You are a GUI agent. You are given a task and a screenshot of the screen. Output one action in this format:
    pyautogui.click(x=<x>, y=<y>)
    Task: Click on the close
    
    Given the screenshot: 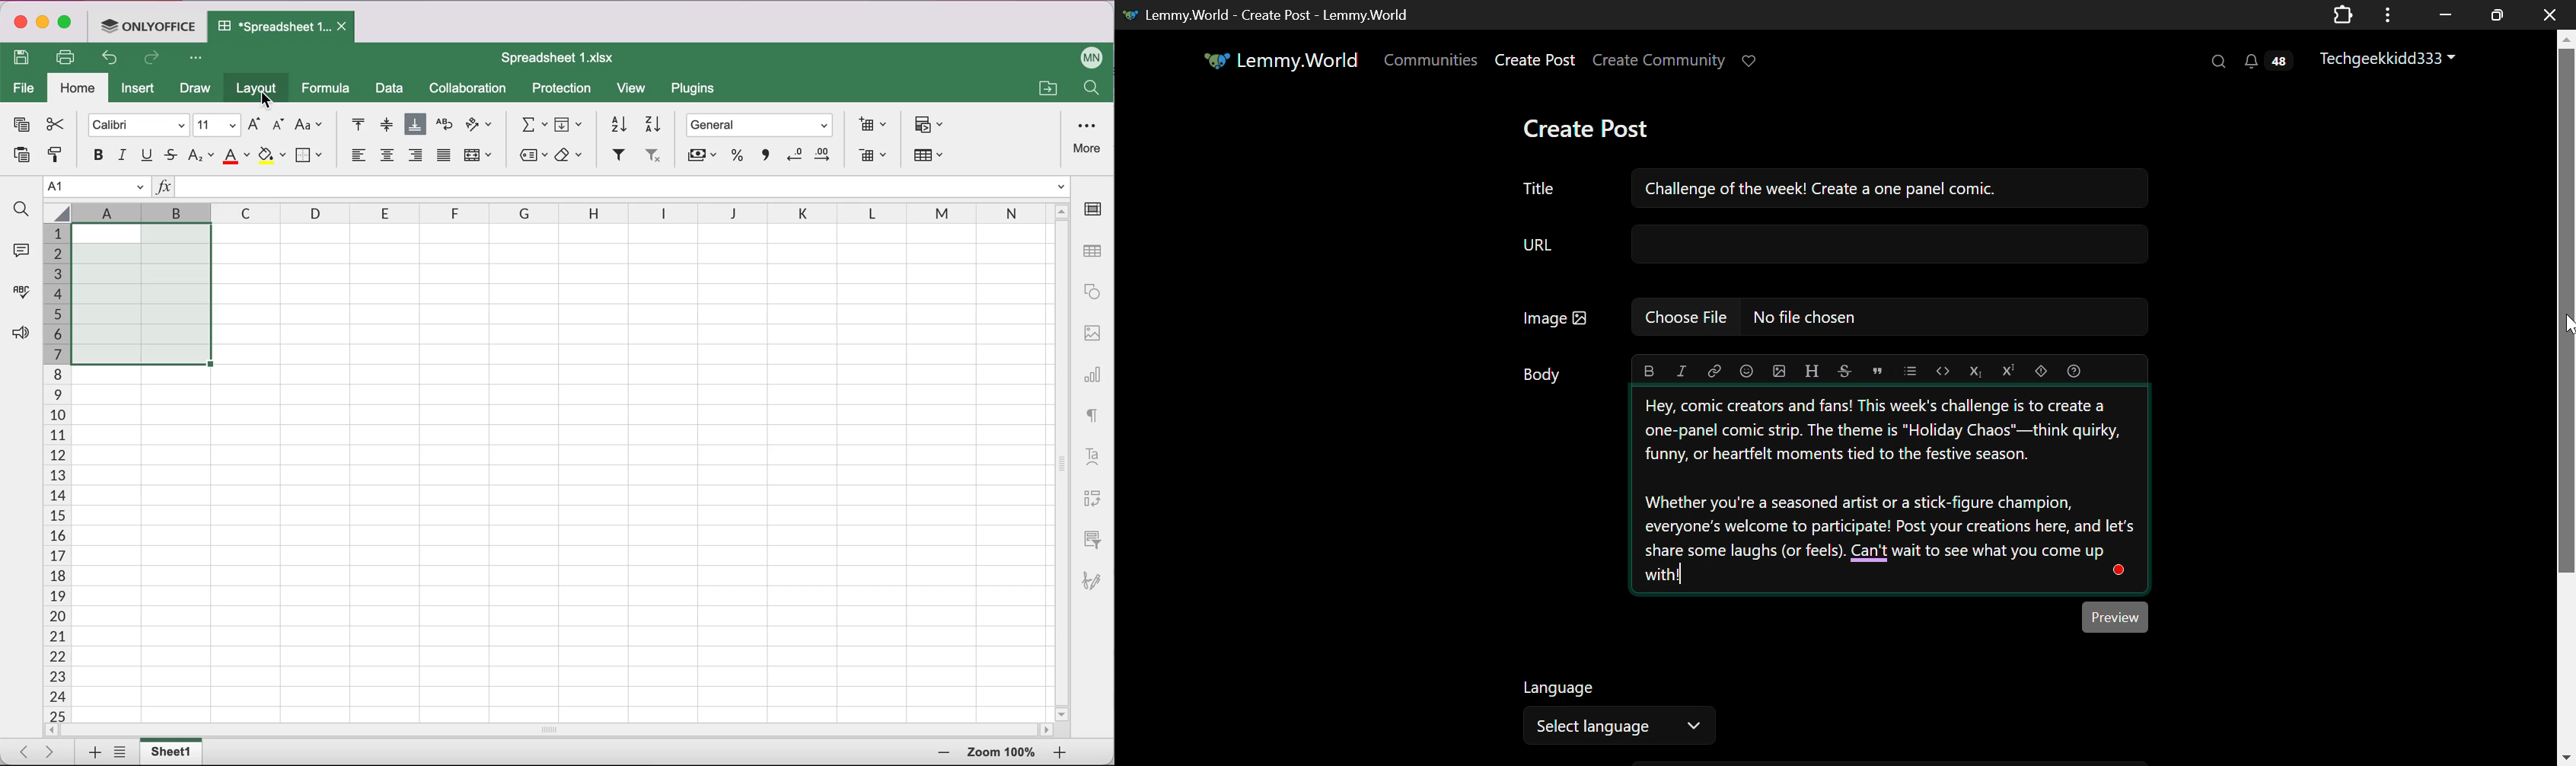 What is the action you would take?
    pyautogui.click(x=19, y=24)
    